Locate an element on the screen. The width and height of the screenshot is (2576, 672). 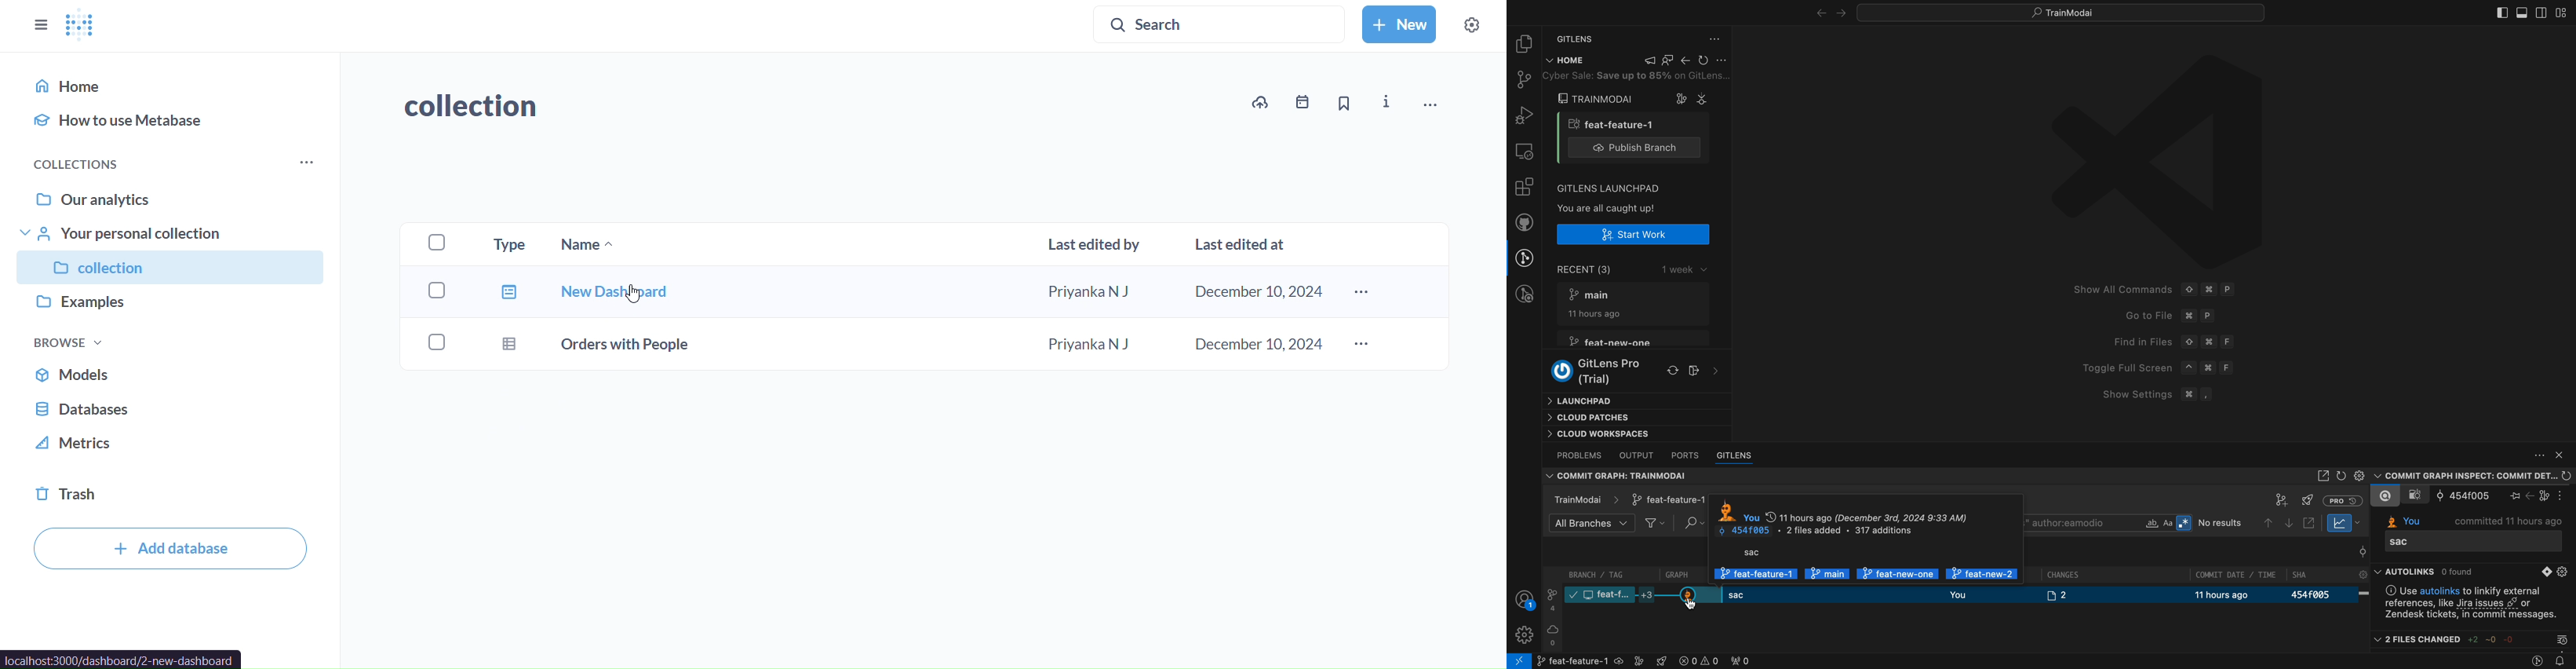
server branches is located at coordinates (1553, 636).